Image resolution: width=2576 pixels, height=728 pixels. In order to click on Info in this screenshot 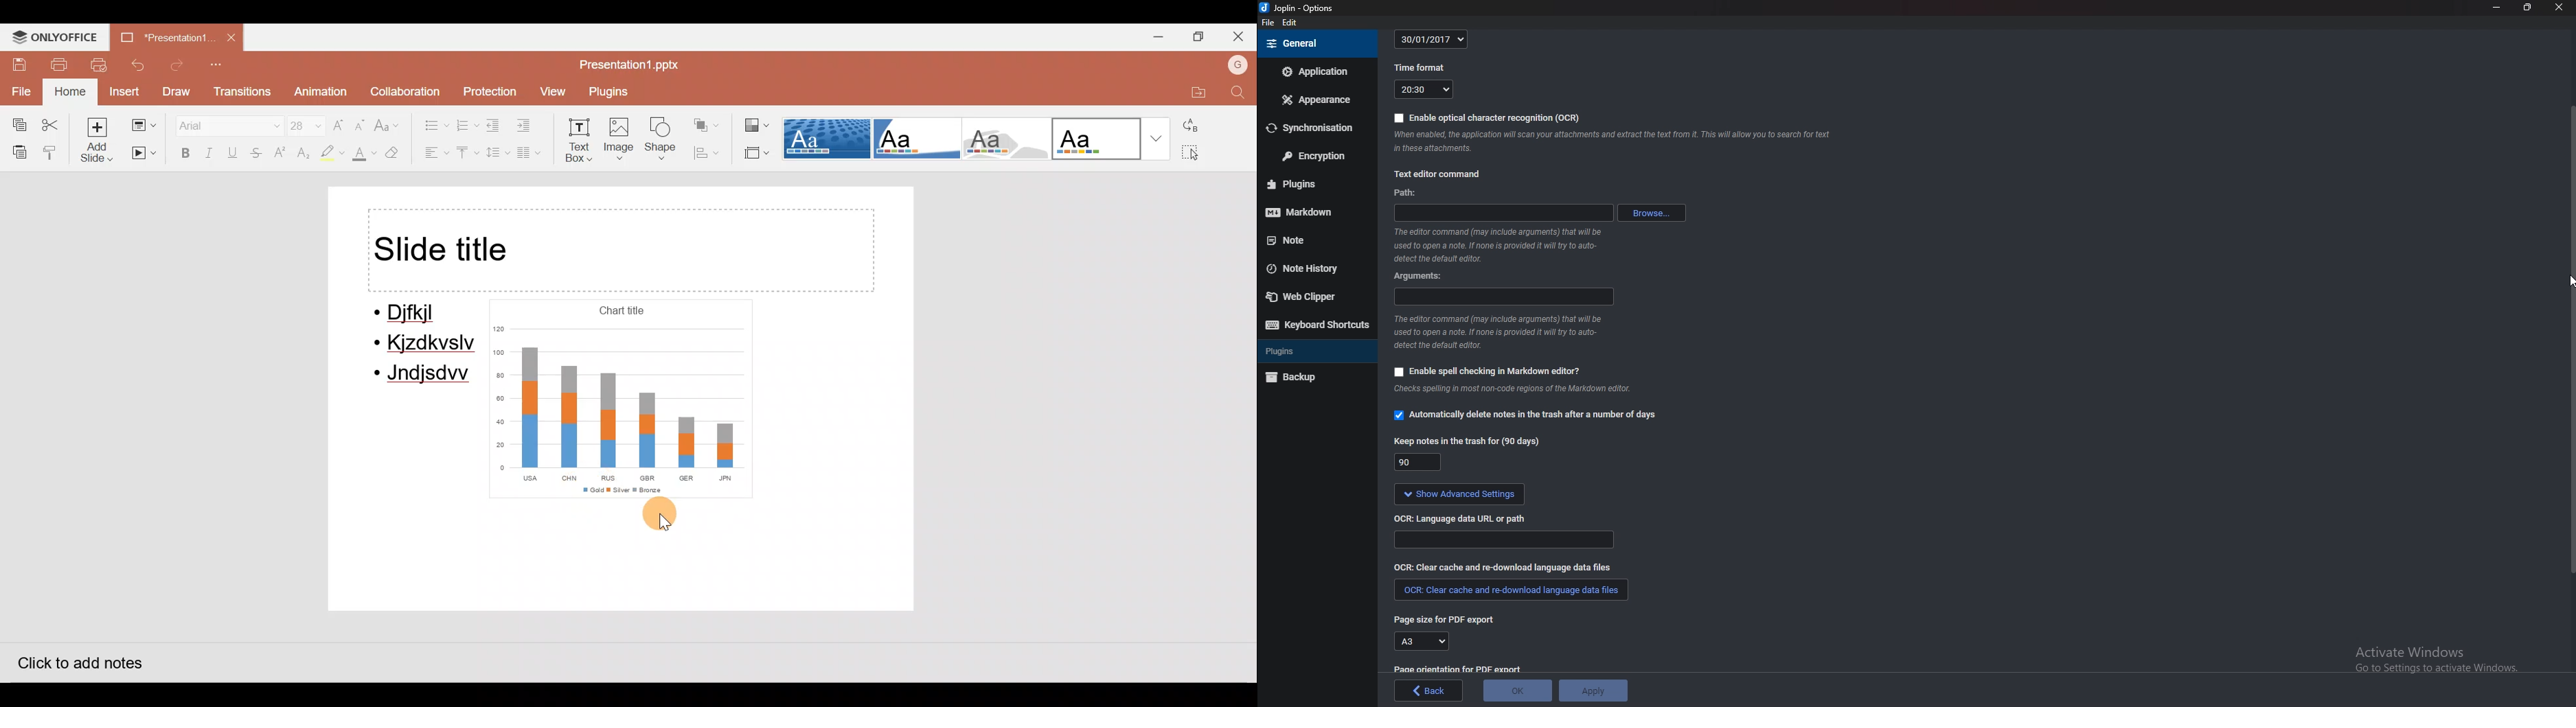, I will do `click(1504, 334)`.